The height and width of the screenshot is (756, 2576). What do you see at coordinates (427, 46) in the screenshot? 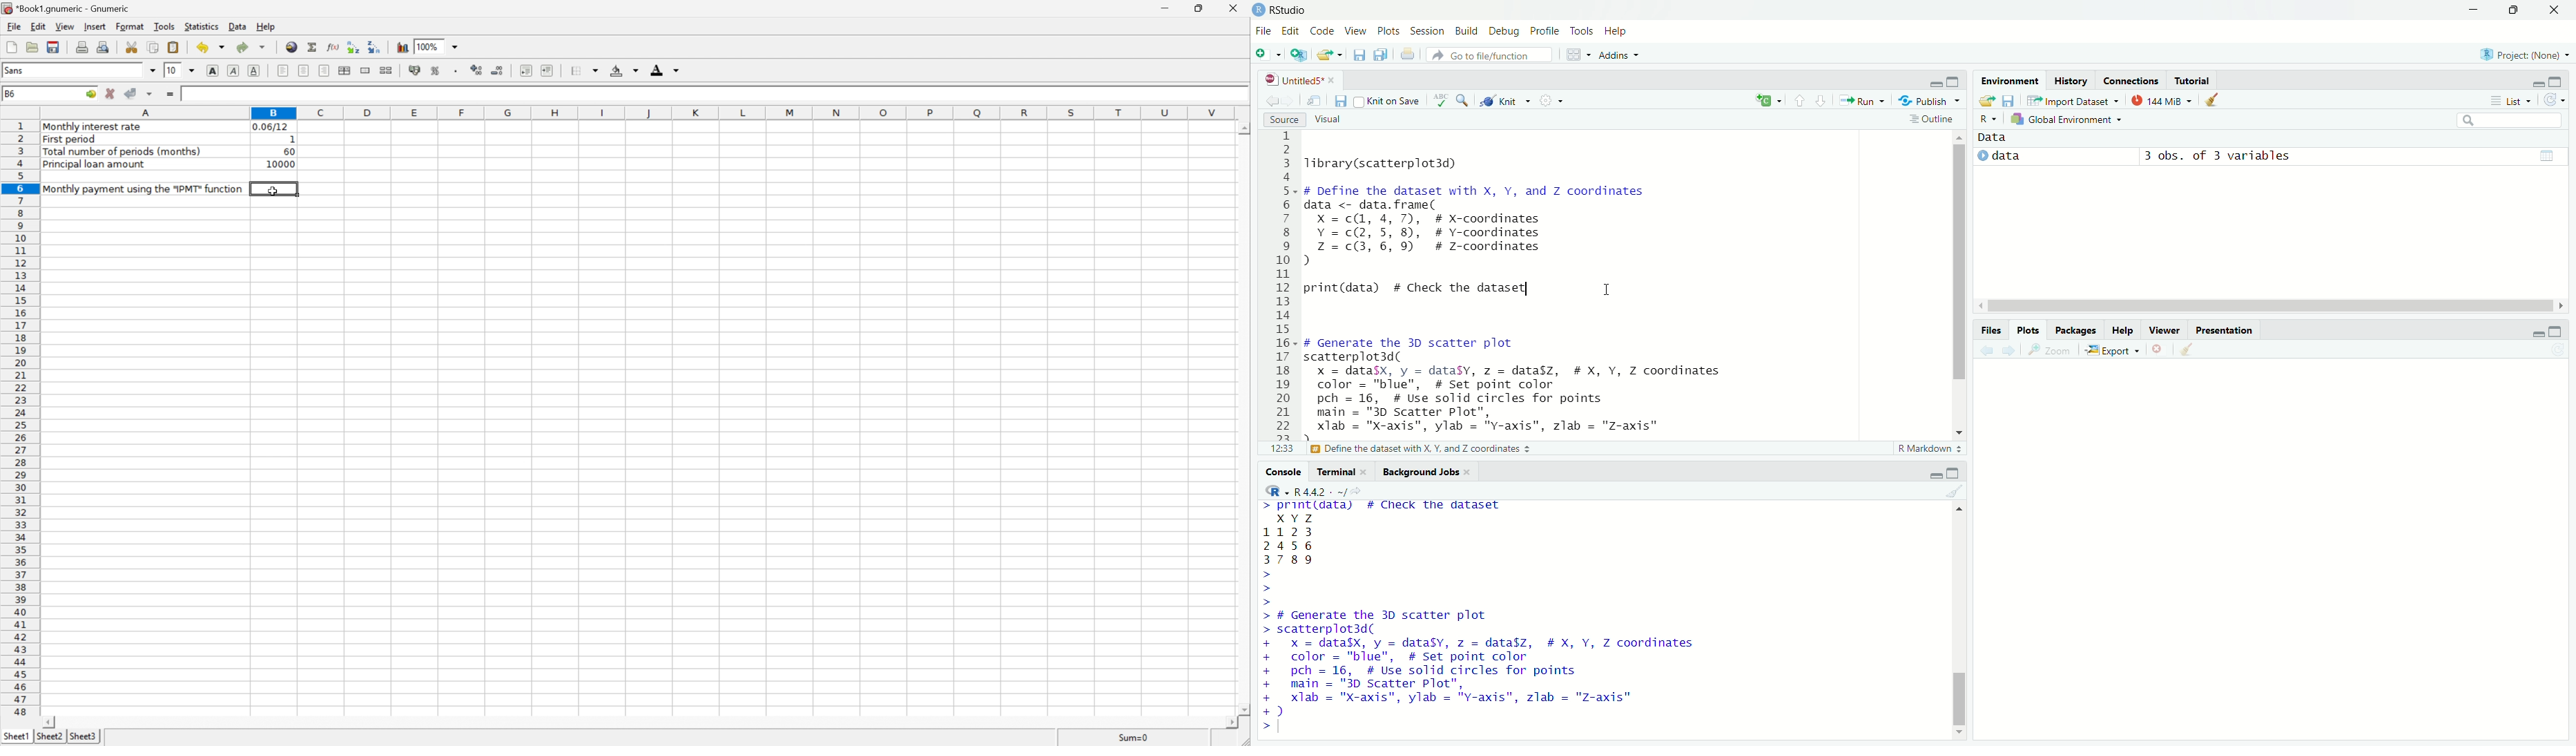
I see `100%` at bounding box center [427, 46].